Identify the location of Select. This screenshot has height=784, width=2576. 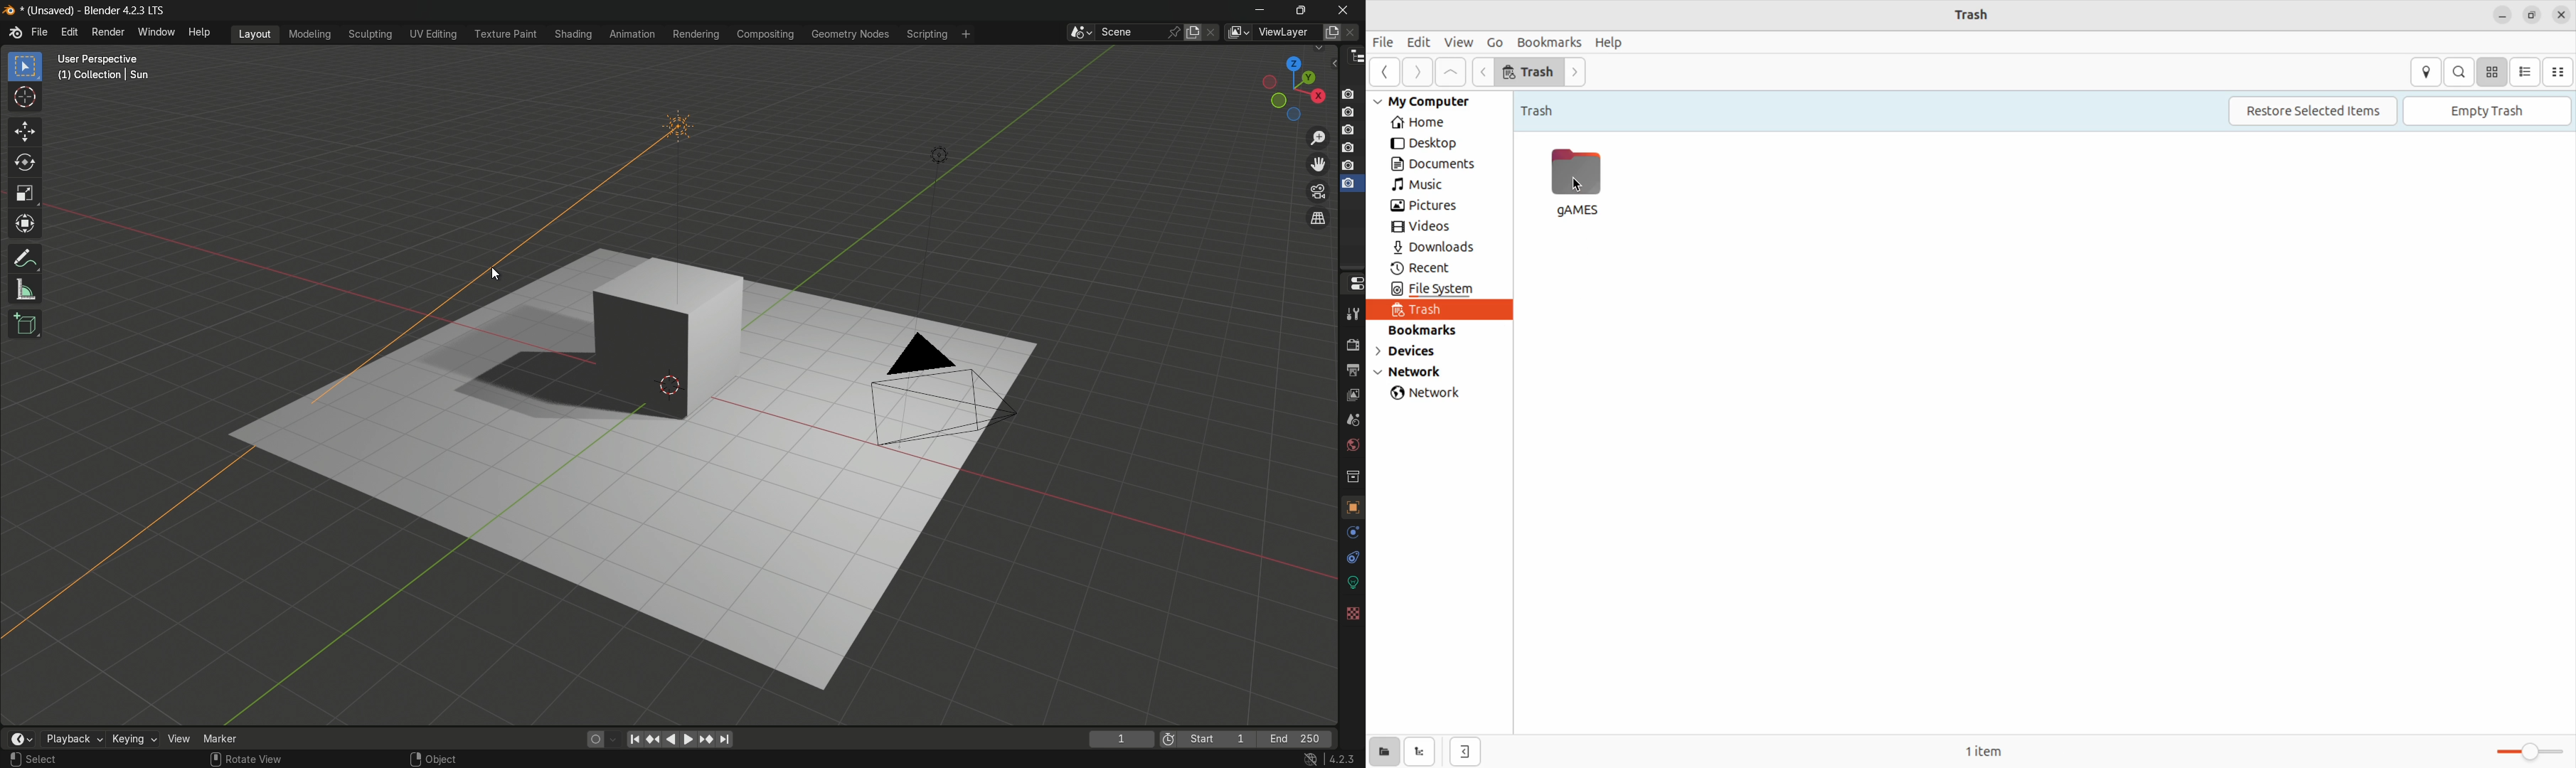
(42, 759).